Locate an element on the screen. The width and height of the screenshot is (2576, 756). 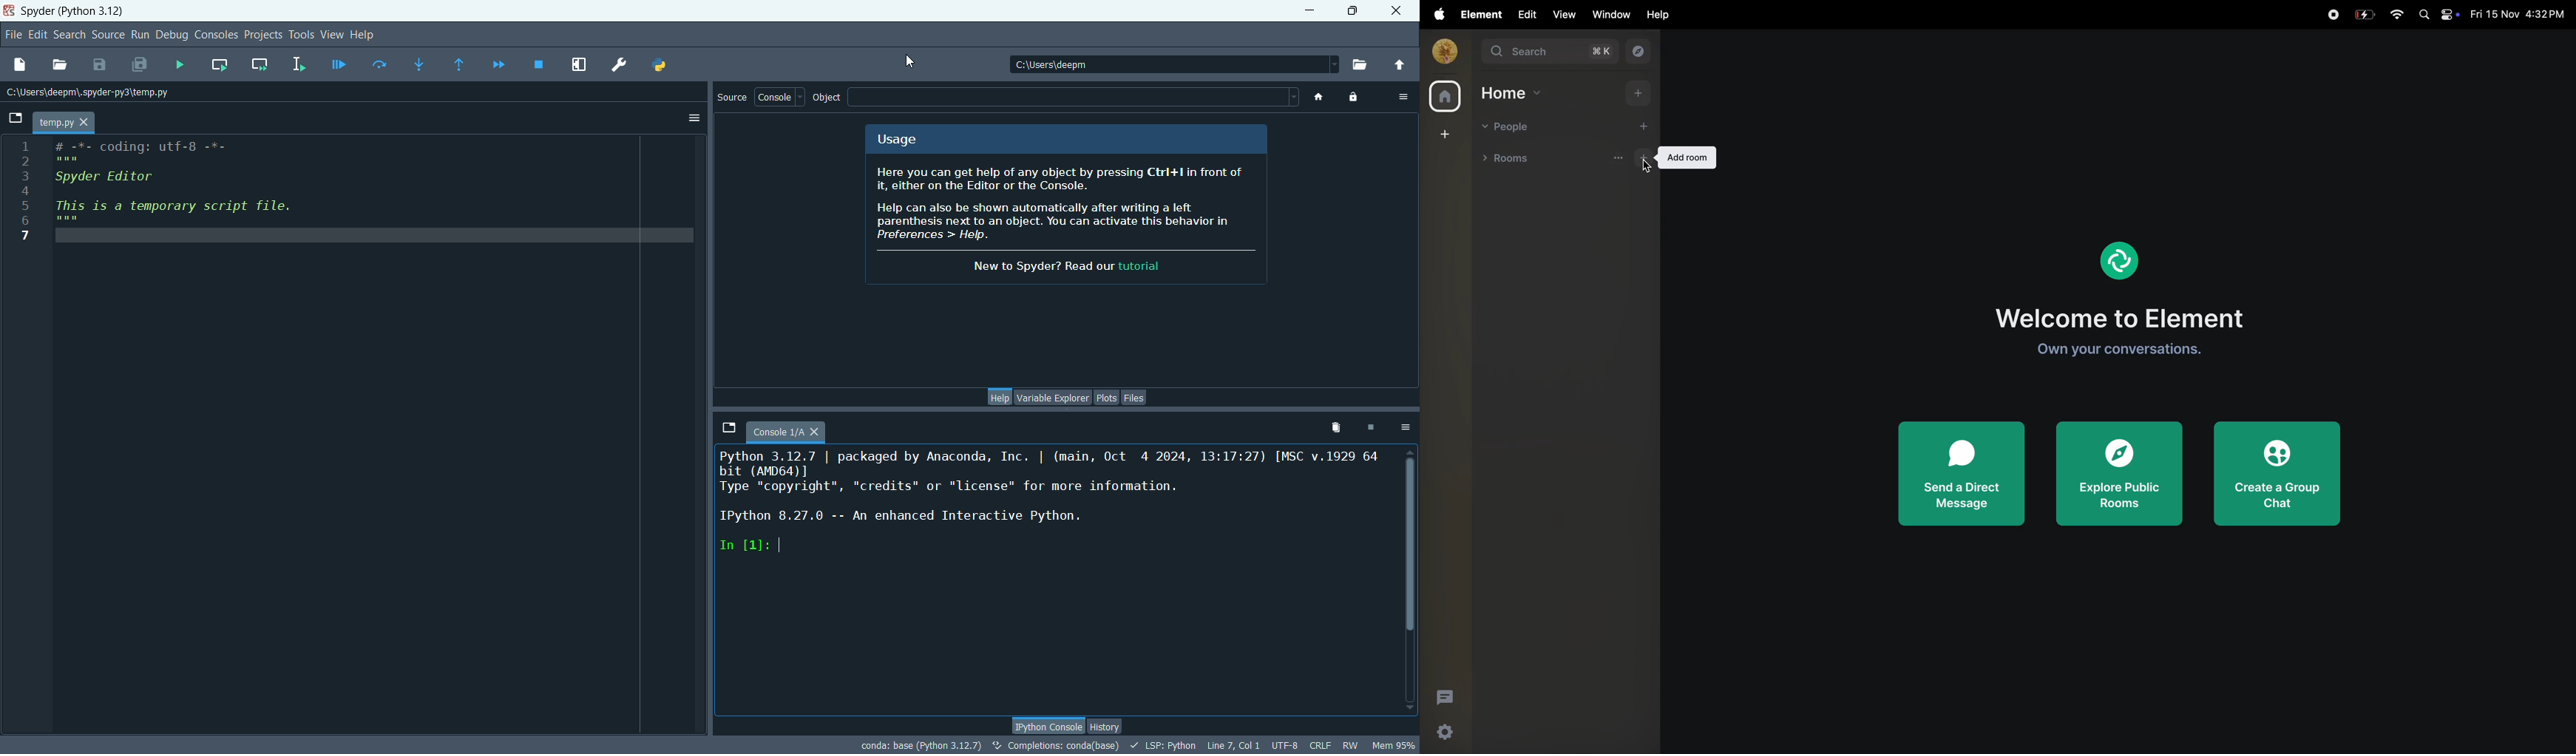
Spyder is located at coordinates (76, 13).